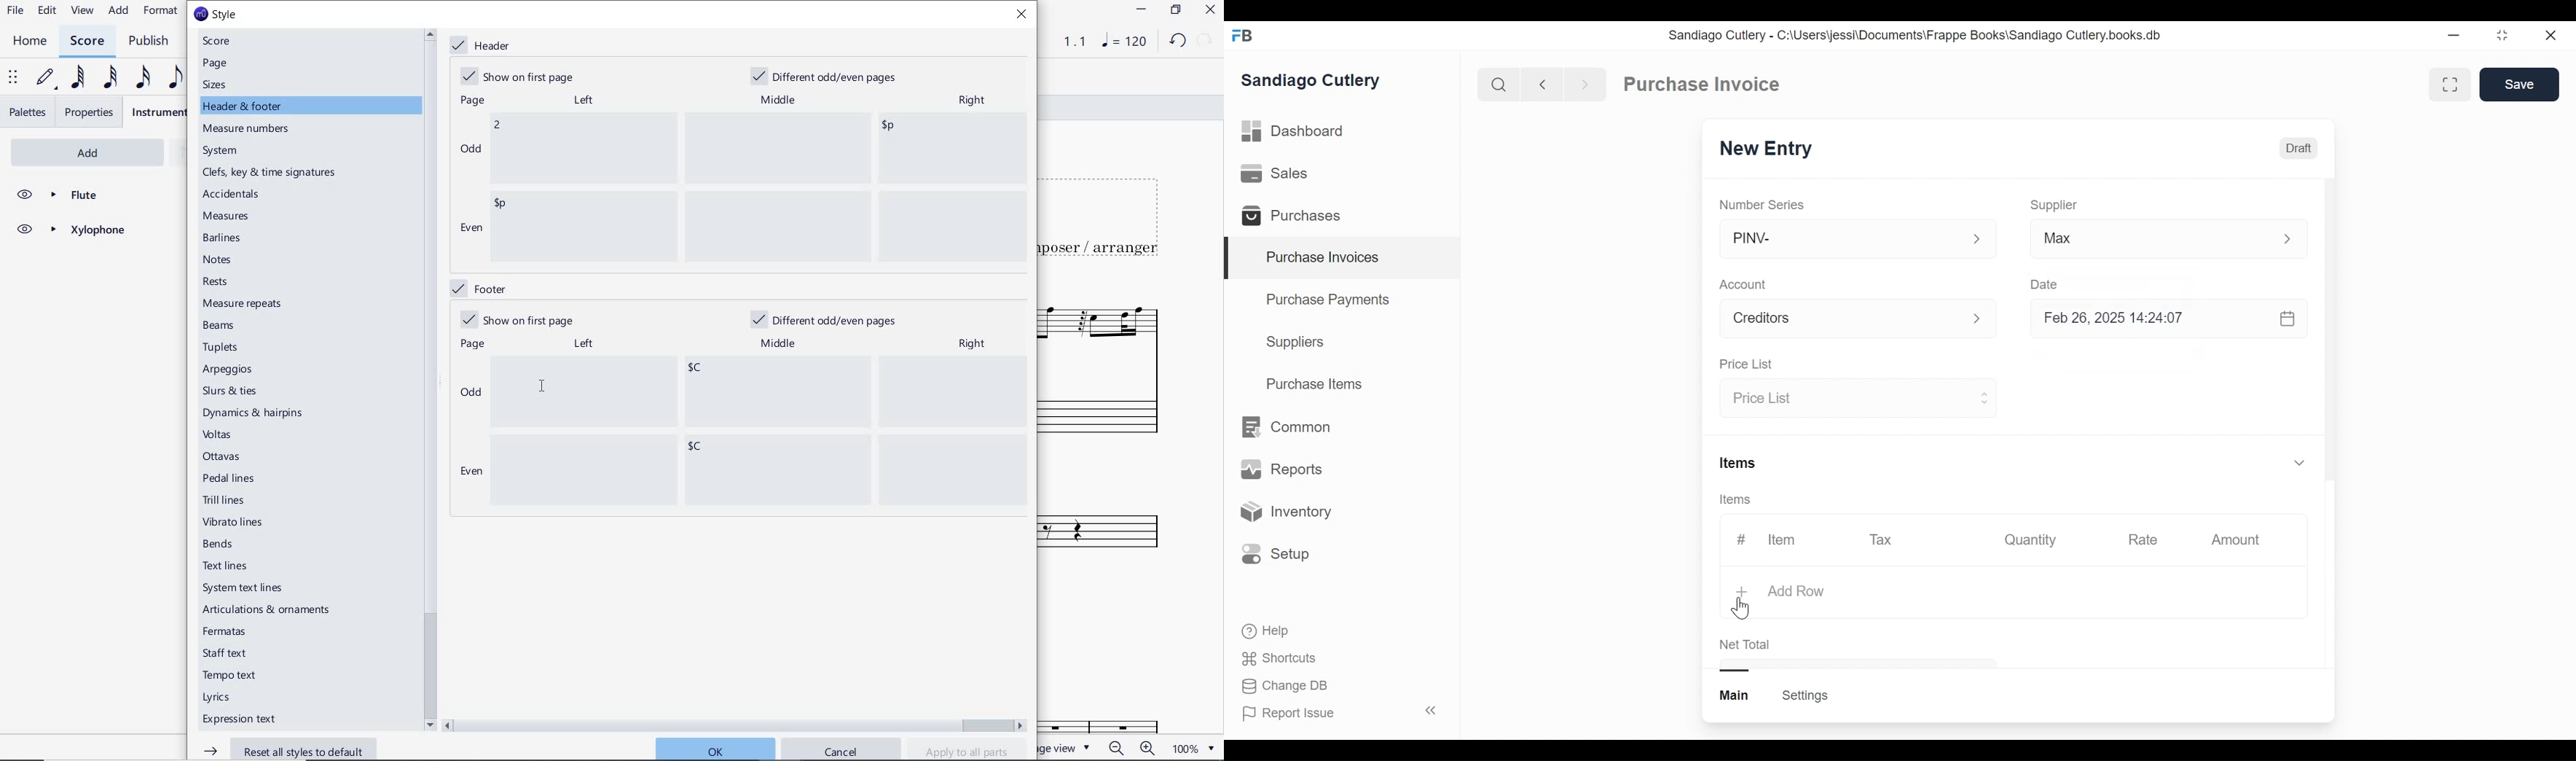  I want to click on Amount, so click(2239, 540).